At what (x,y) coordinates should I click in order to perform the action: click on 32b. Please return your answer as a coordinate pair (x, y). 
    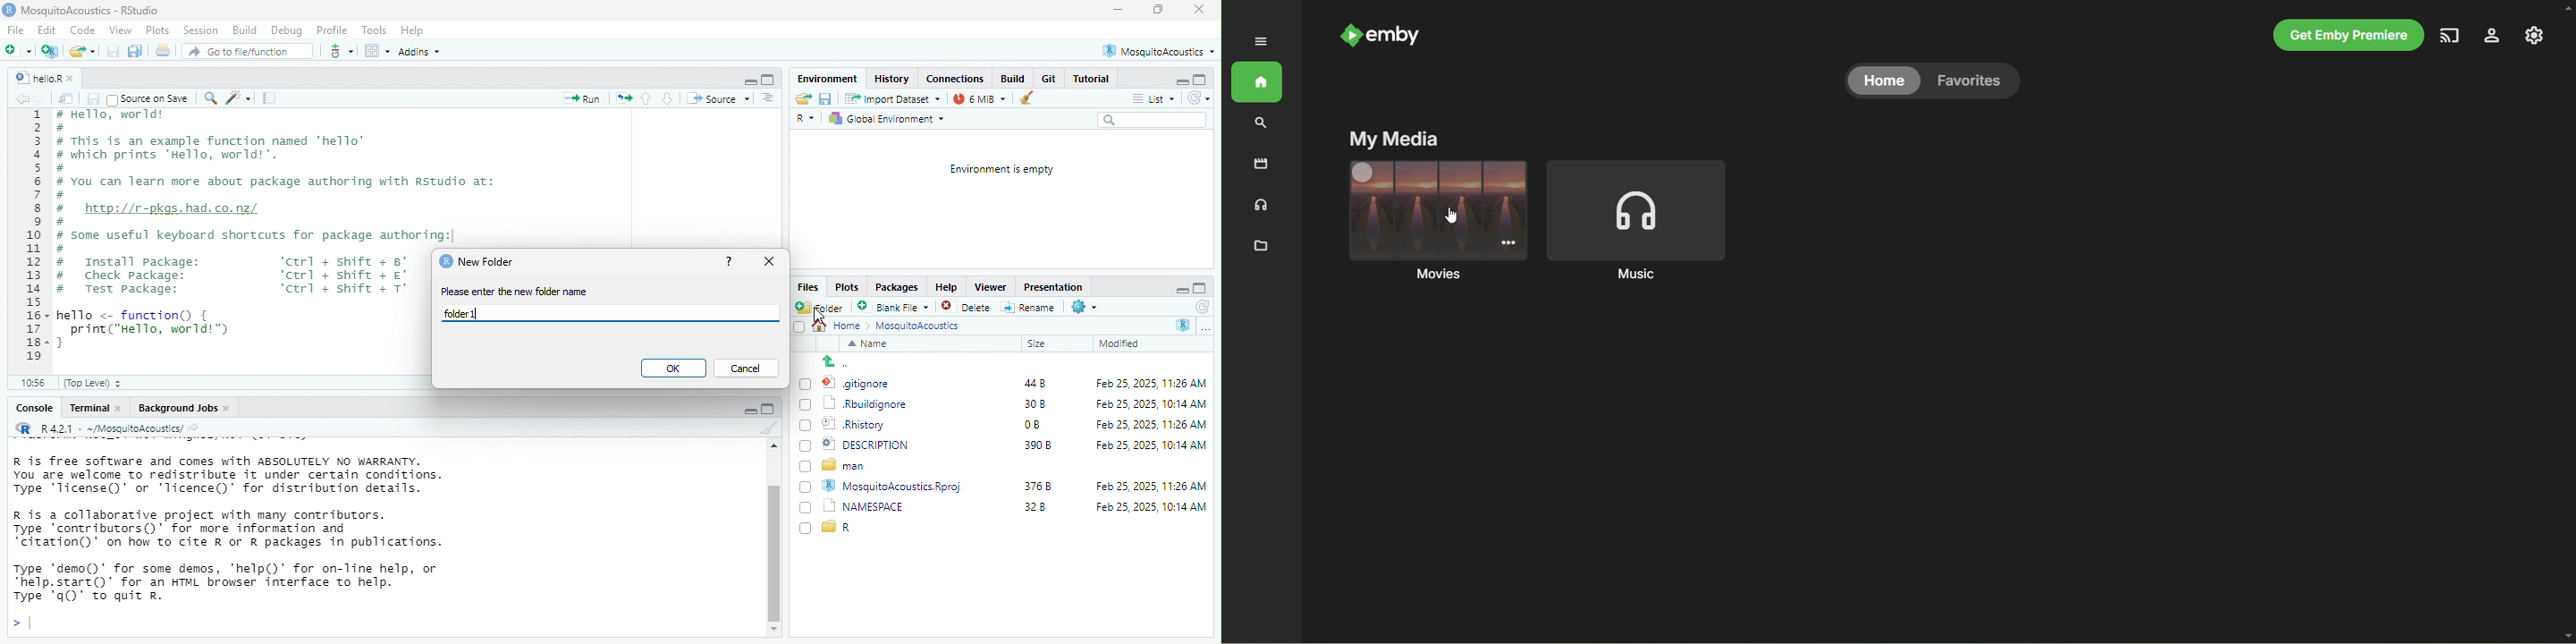
    Looking at the image, I should click on (1043, 510).